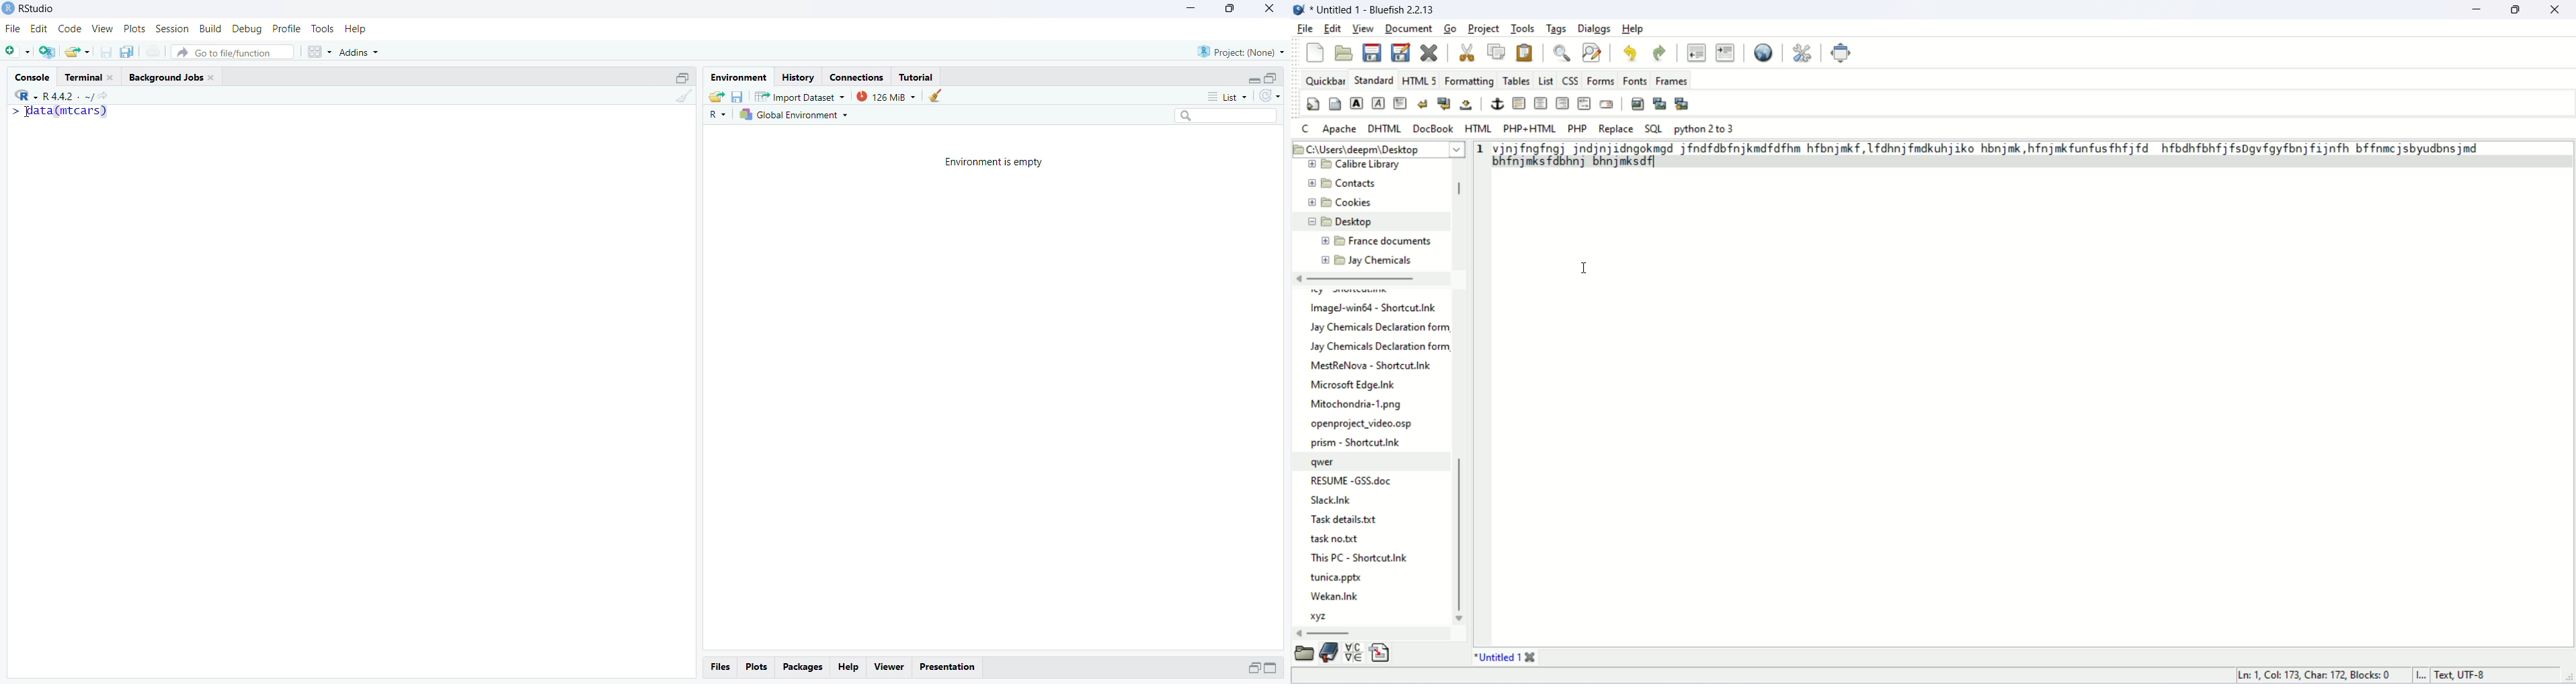  What do you see at coordinates (1633, 56) in the screenshot?
I see `undo` at bounding box center [1633, 56].